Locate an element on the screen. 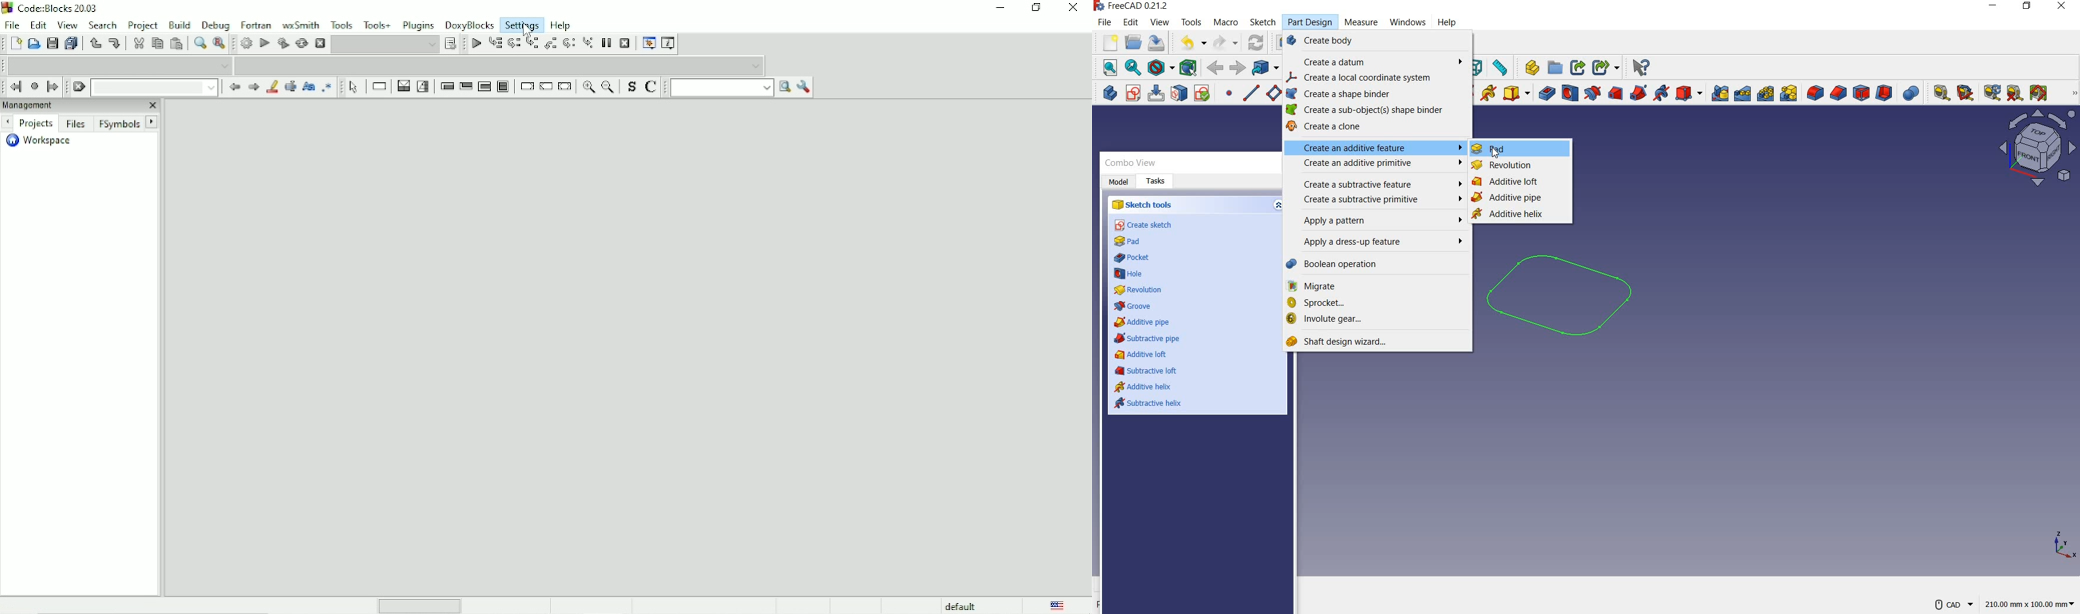 This screenshot has height=616, width=2100. additive pipe is located at coordinates (1144, 323).